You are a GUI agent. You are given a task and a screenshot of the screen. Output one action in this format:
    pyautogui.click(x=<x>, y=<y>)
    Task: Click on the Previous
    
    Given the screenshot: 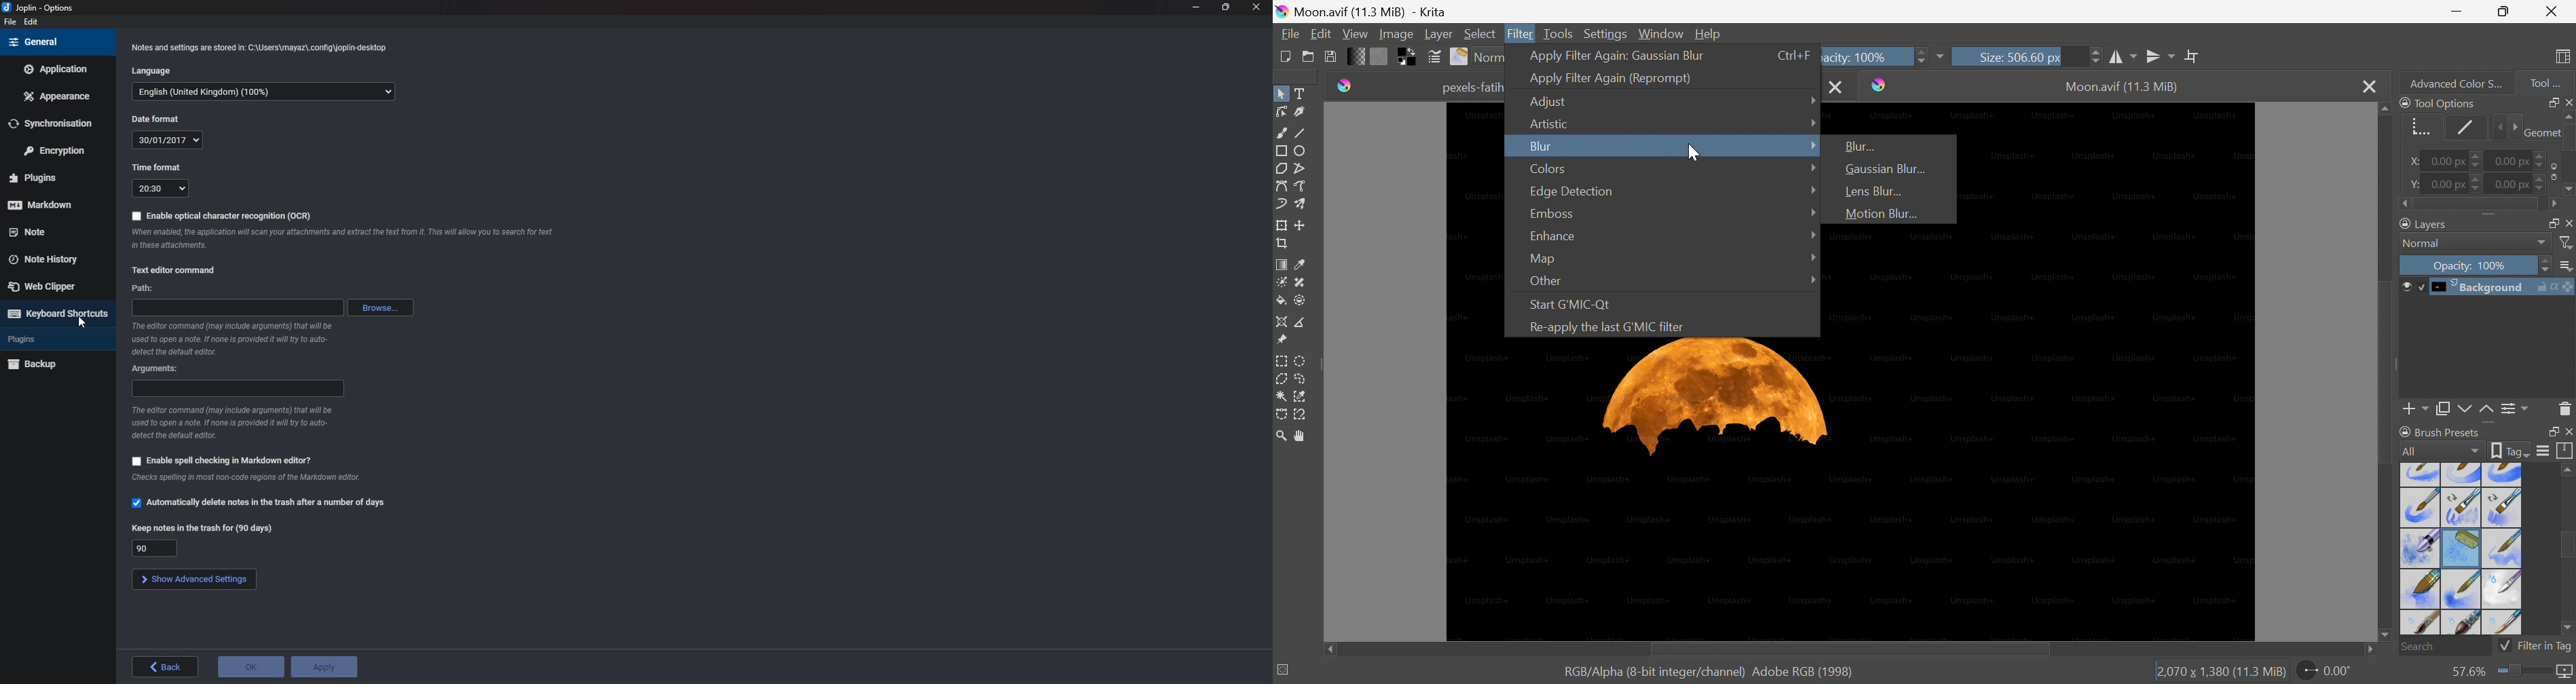 What is the action you would take?
    pyautogui.click(x=2496, y=128)
    